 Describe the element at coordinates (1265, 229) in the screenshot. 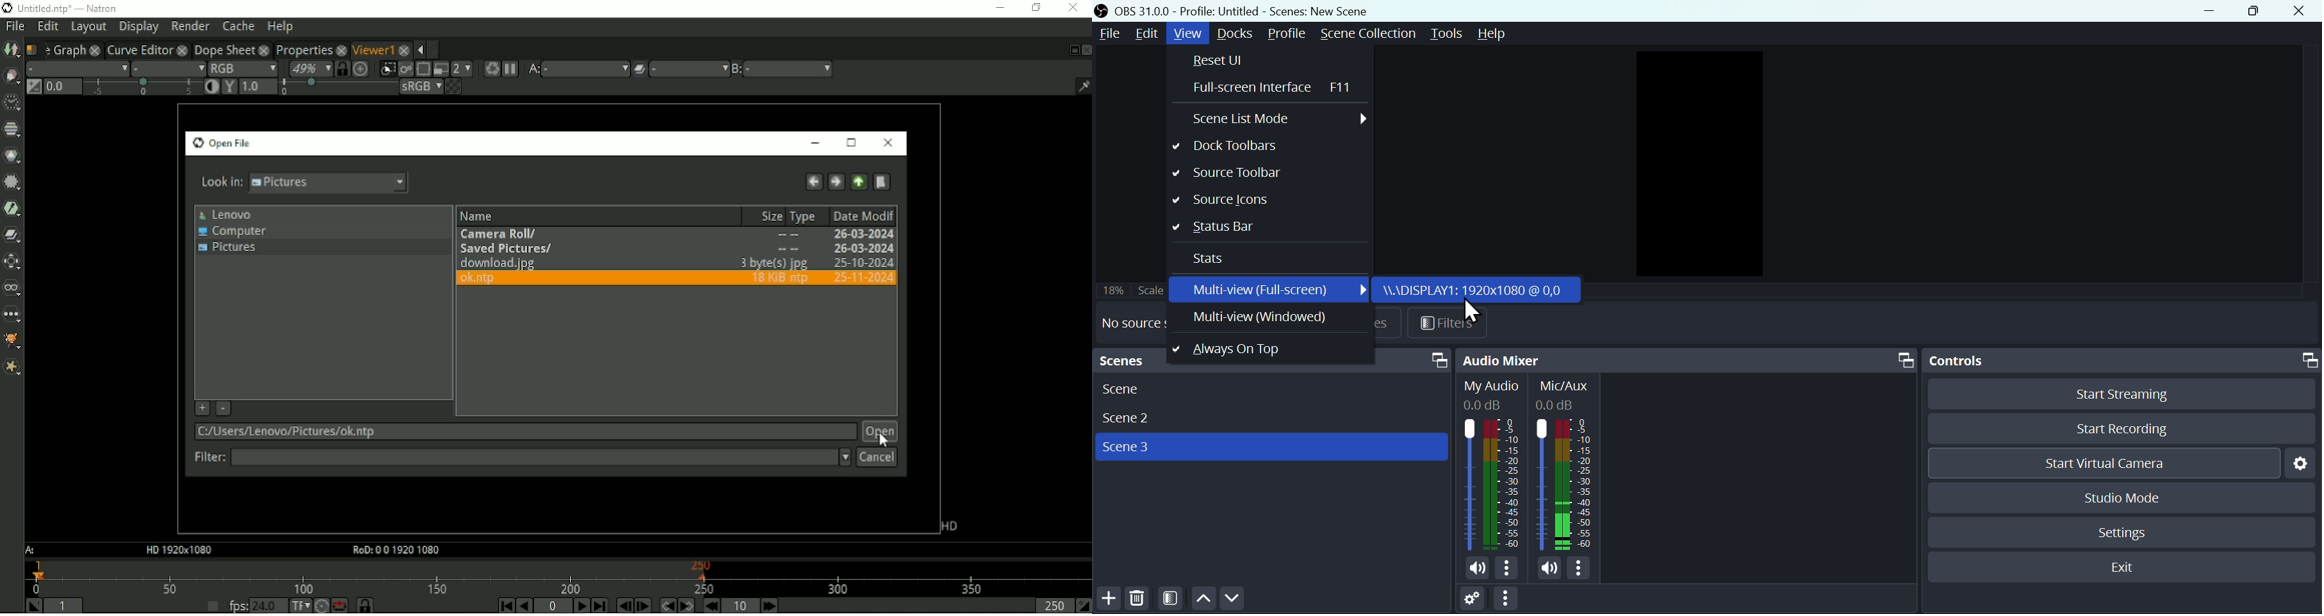

I see `Status bar` at that location.